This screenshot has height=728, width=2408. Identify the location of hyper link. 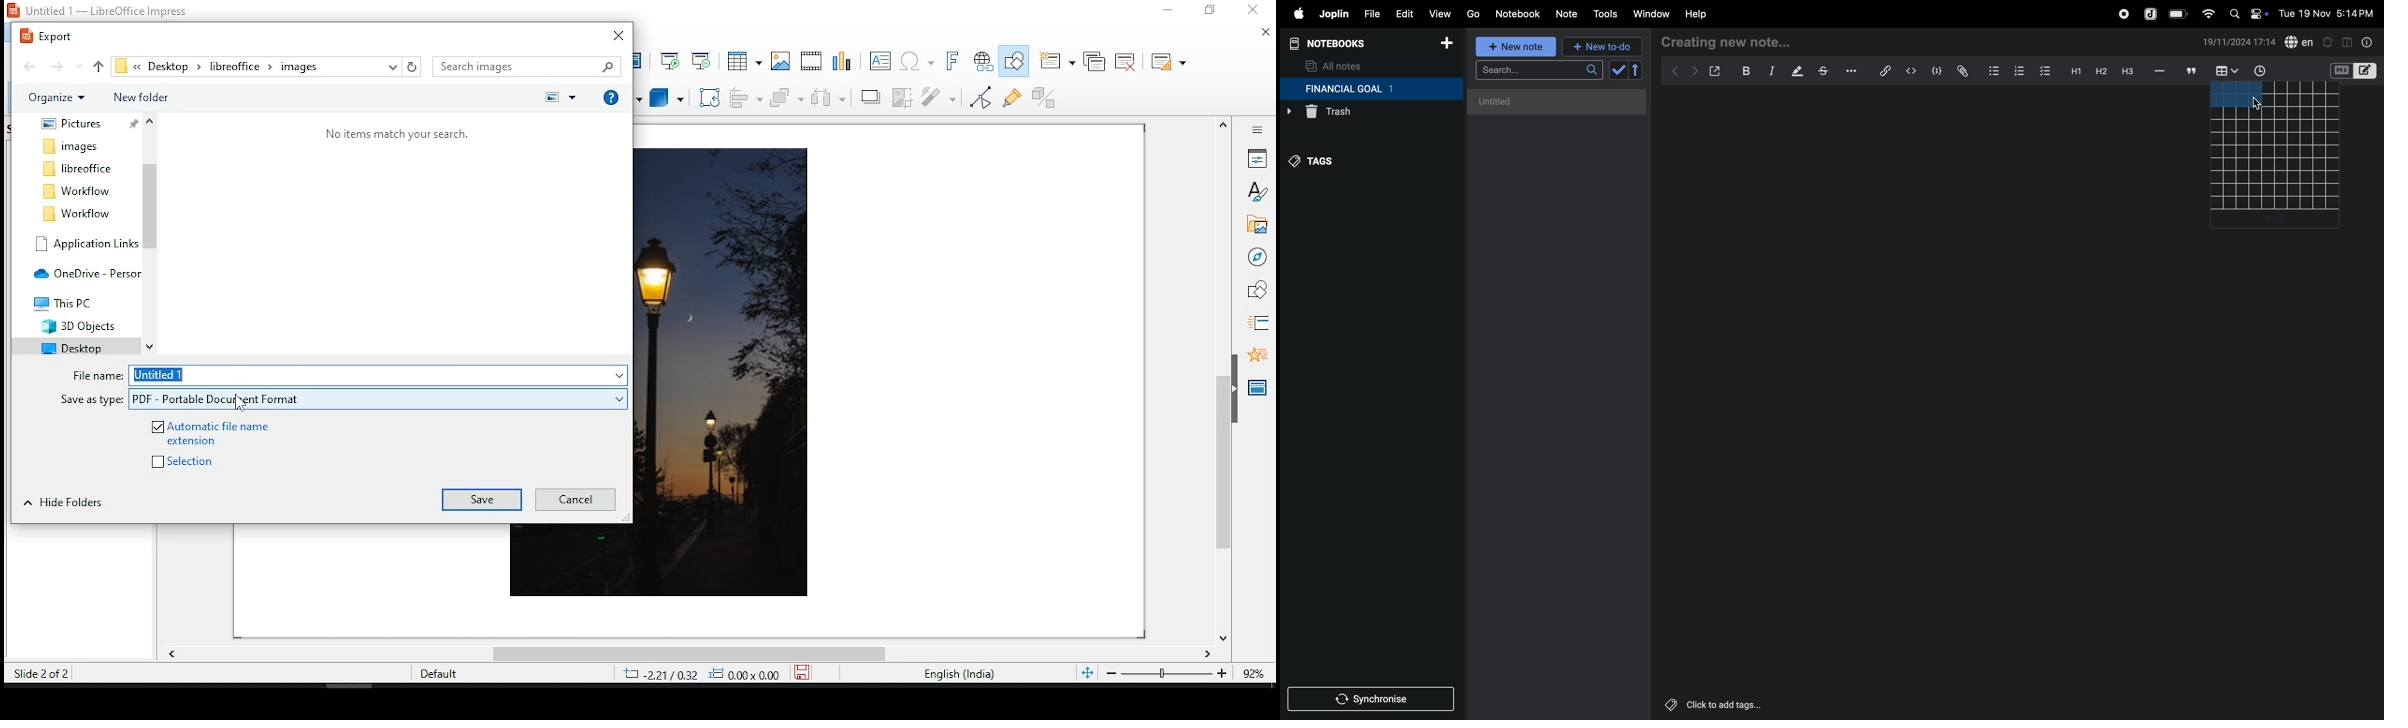
(1888, 71).